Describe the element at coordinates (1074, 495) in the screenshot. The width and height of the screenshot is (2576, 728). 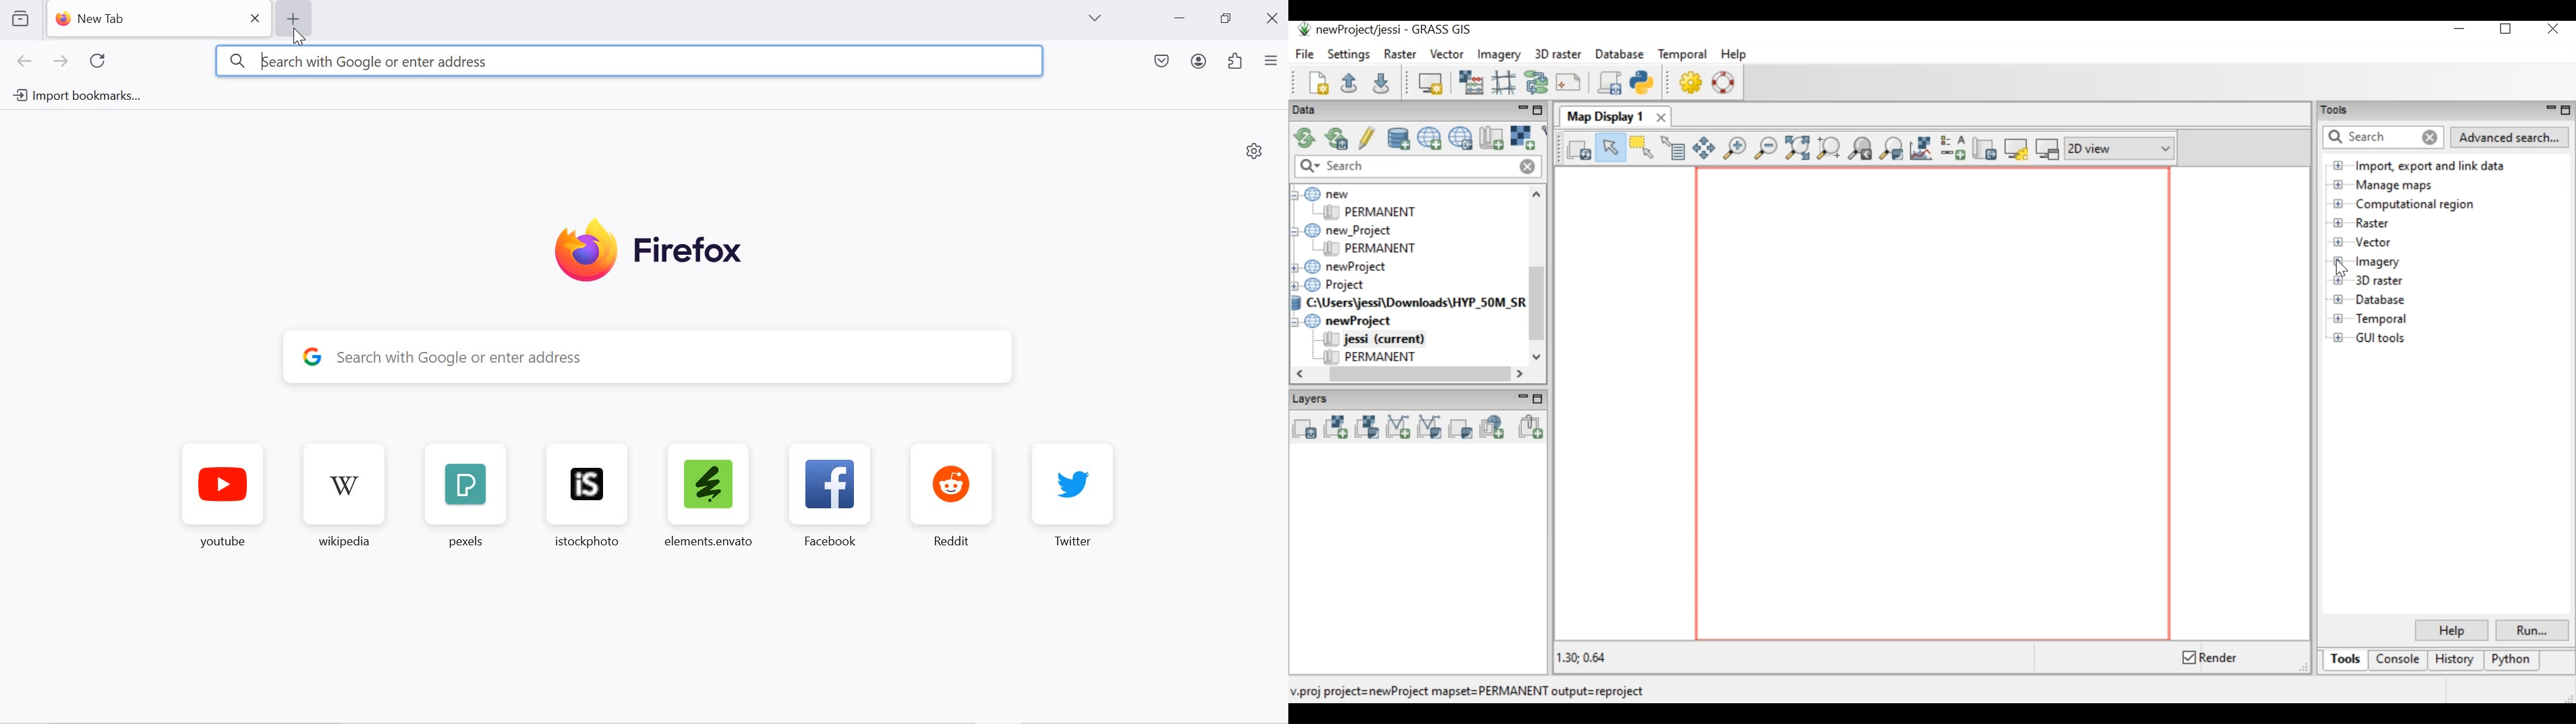
I see `twitter favorite` at that location.